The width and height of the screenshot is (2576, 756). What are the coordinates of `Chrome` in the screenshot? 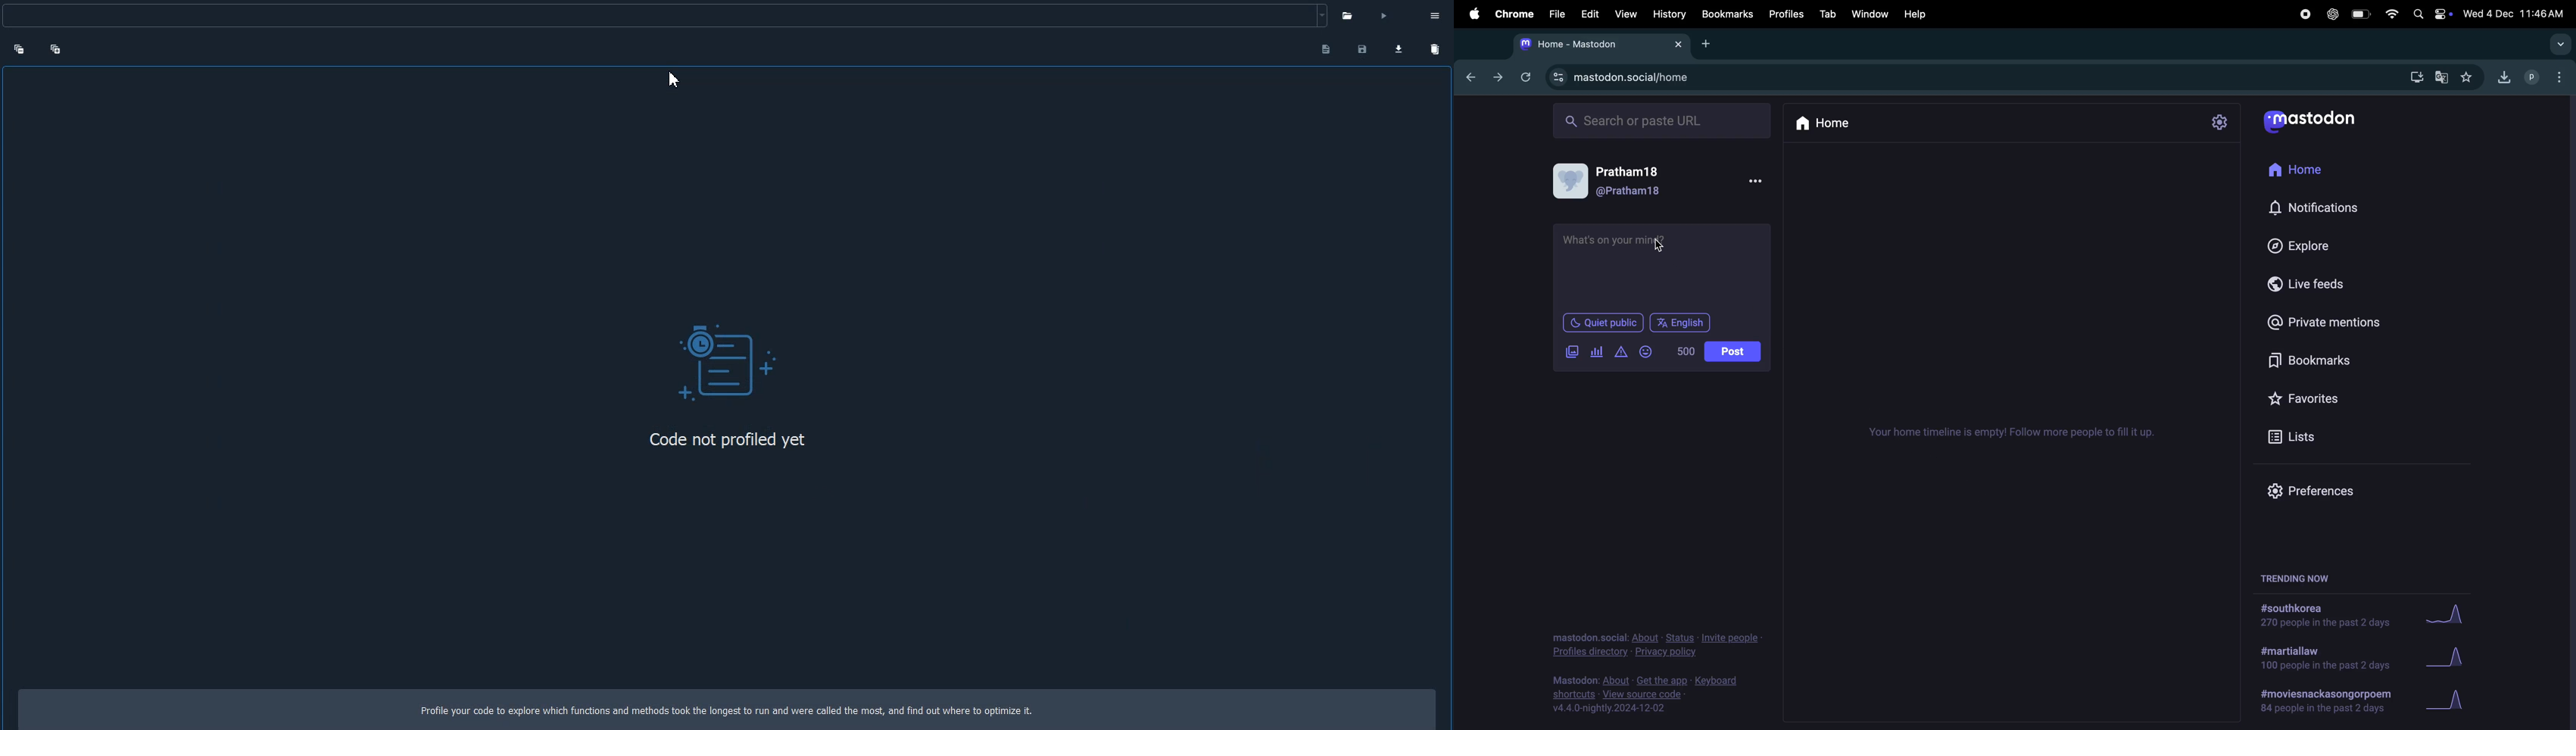 It's located at (1513, 14).